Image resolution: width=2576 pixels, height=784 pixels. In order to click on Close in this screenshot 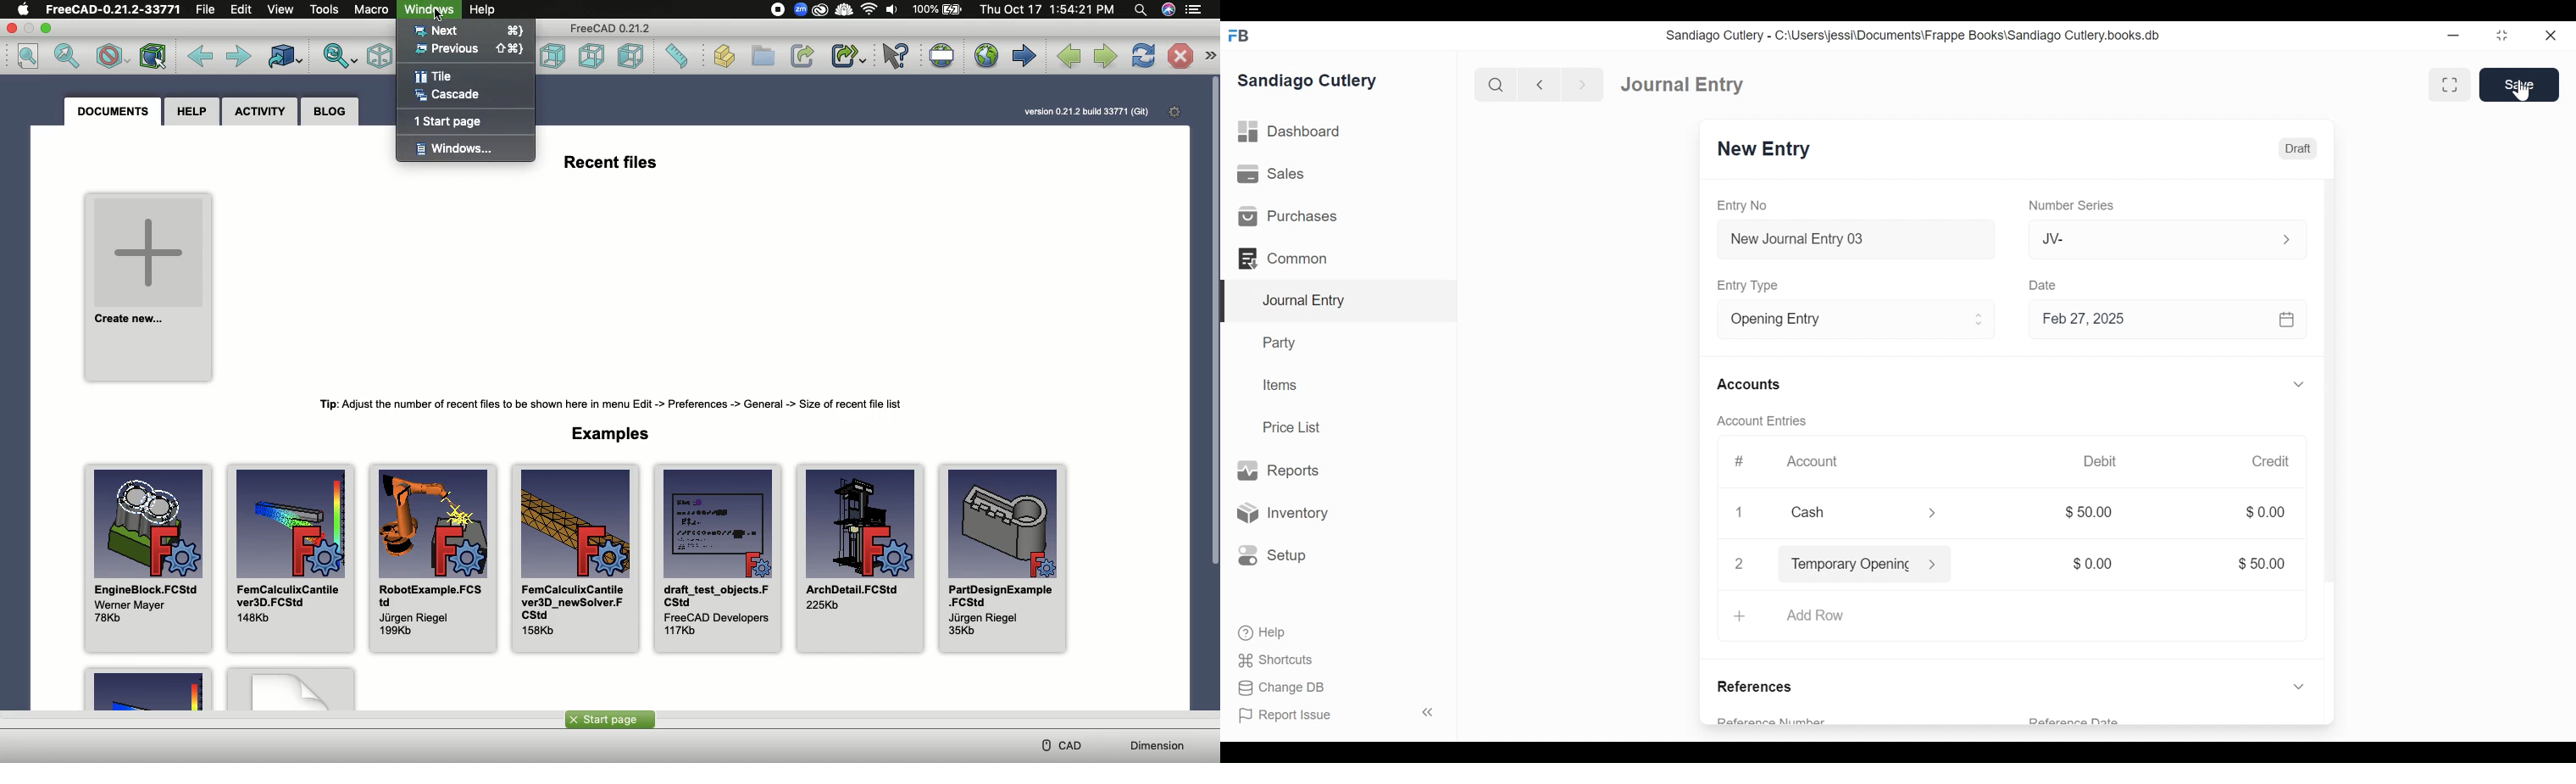, I will do `click(2549, 35)`.